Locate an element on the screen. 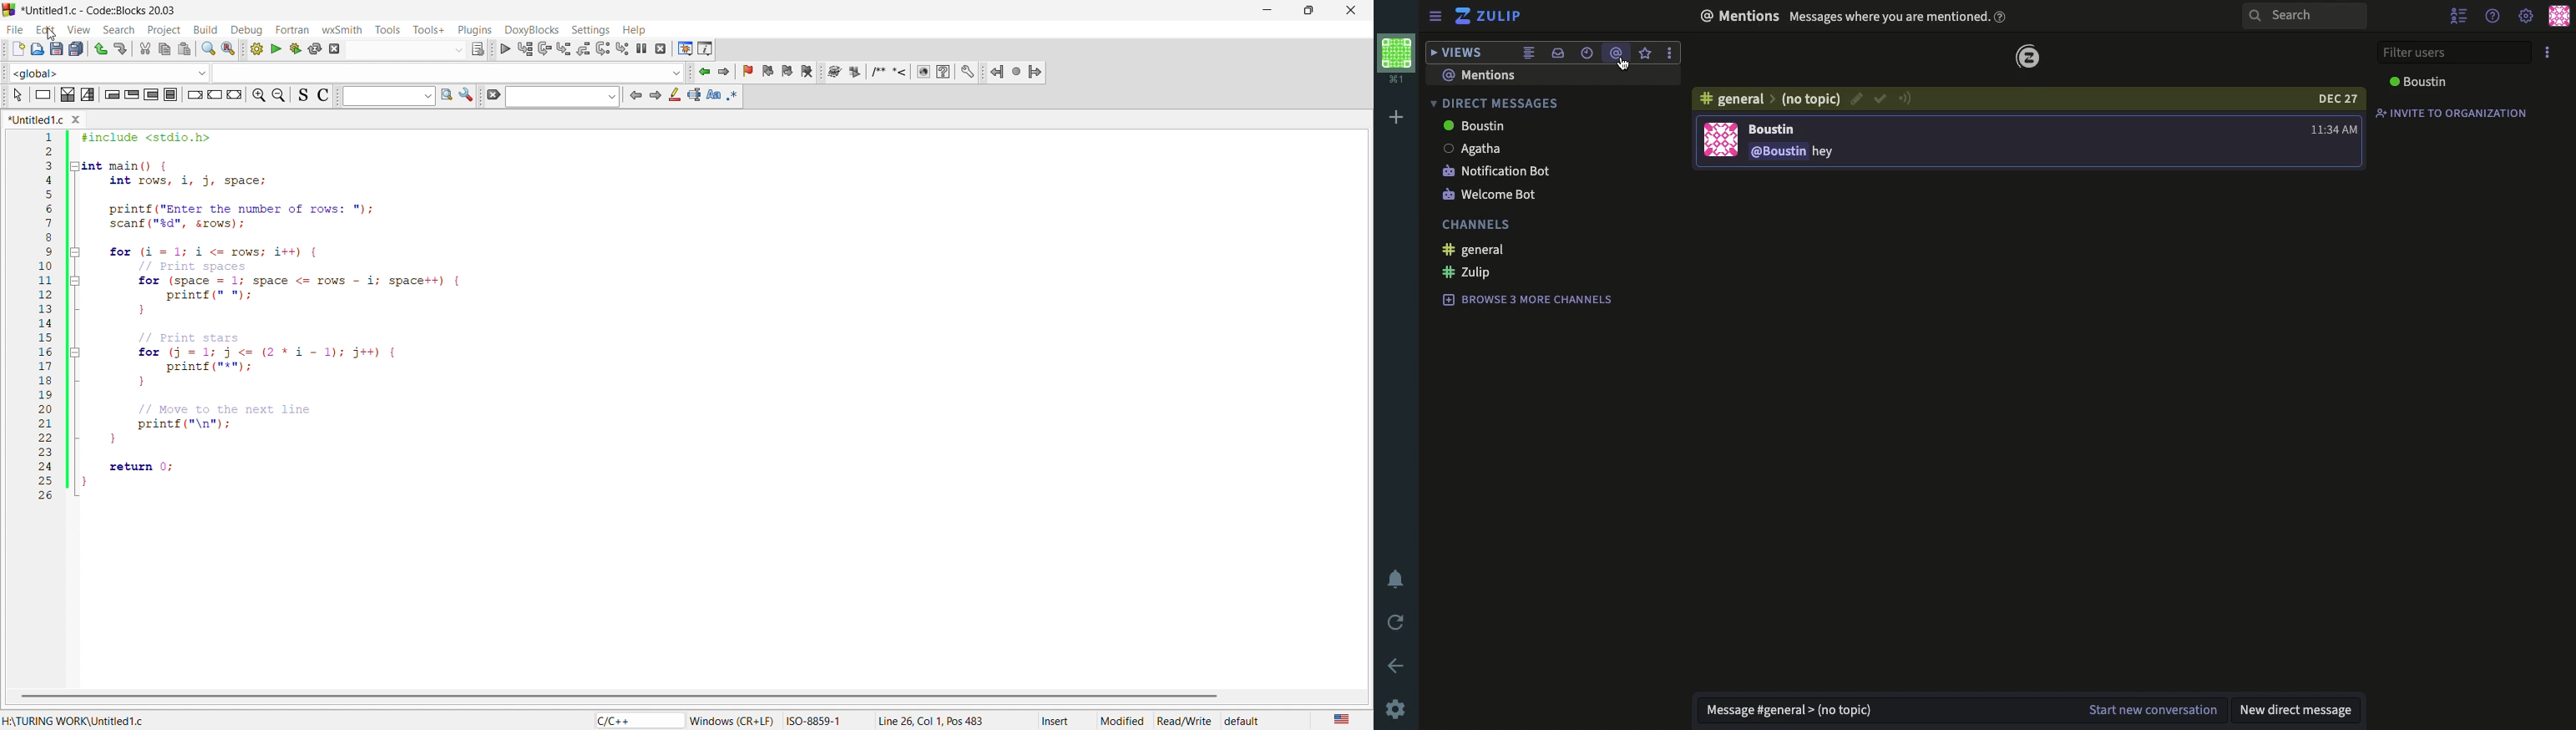 Image resolution: width=2576 pixels, height=756 pixels. icon is located at coordinates (695, 97).